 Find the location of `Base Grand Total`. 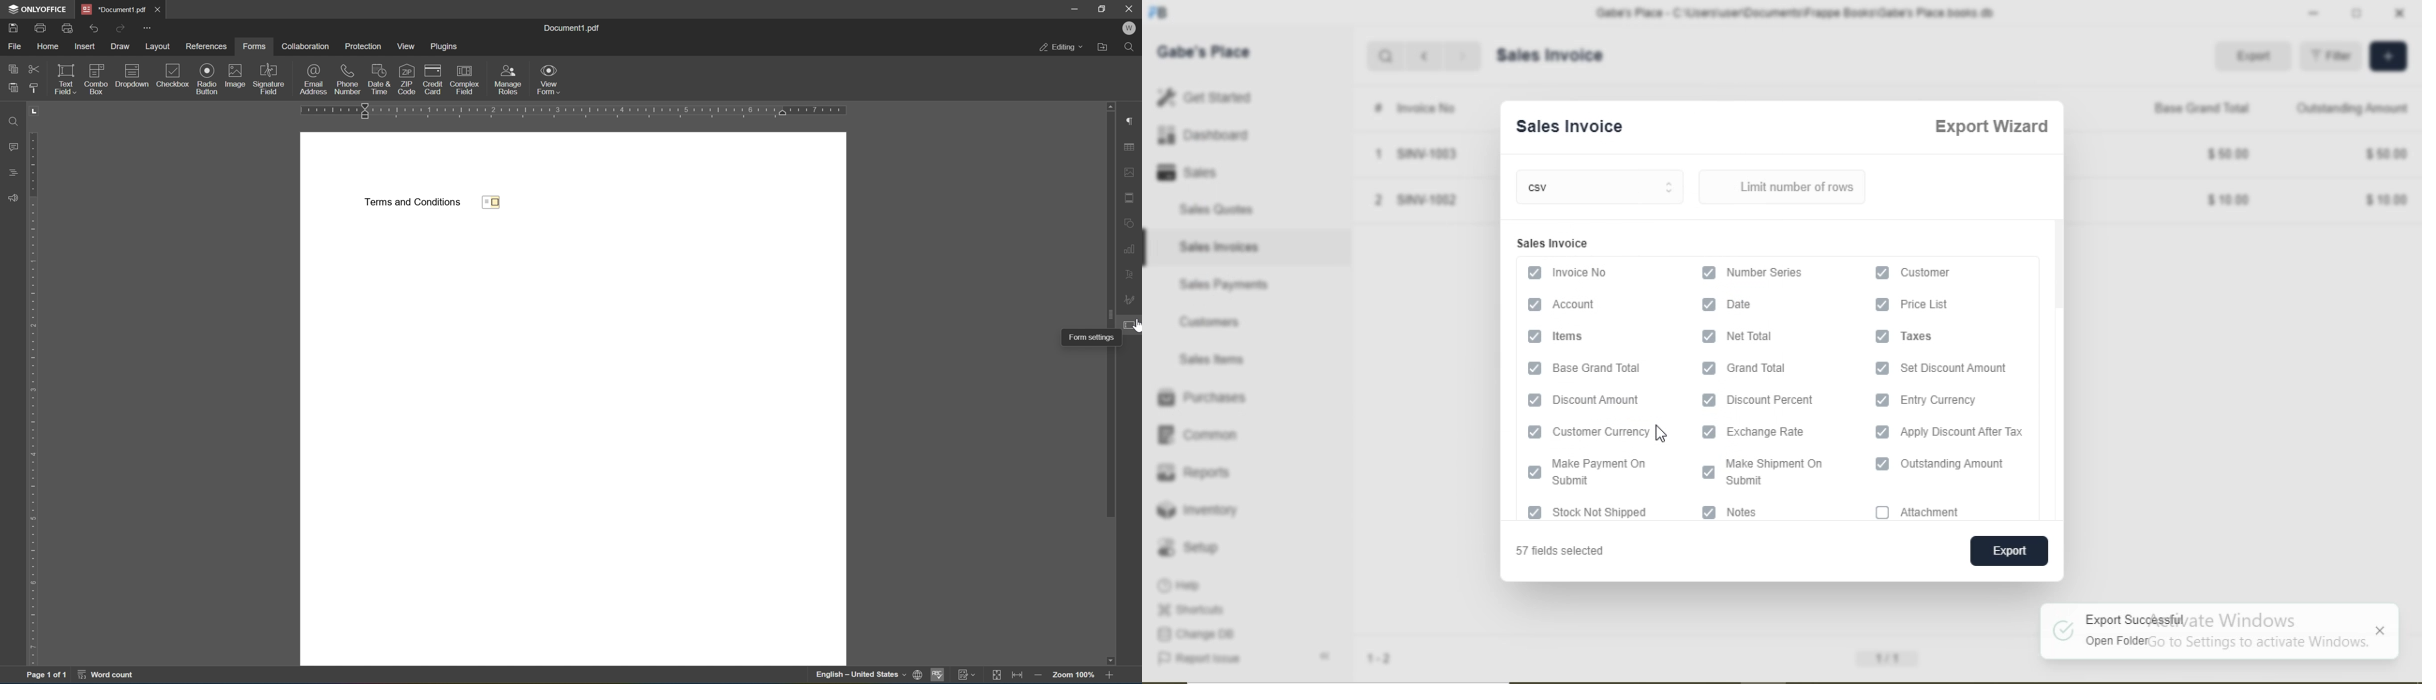

Base Grand Total is located at coordinates (2194, 107).